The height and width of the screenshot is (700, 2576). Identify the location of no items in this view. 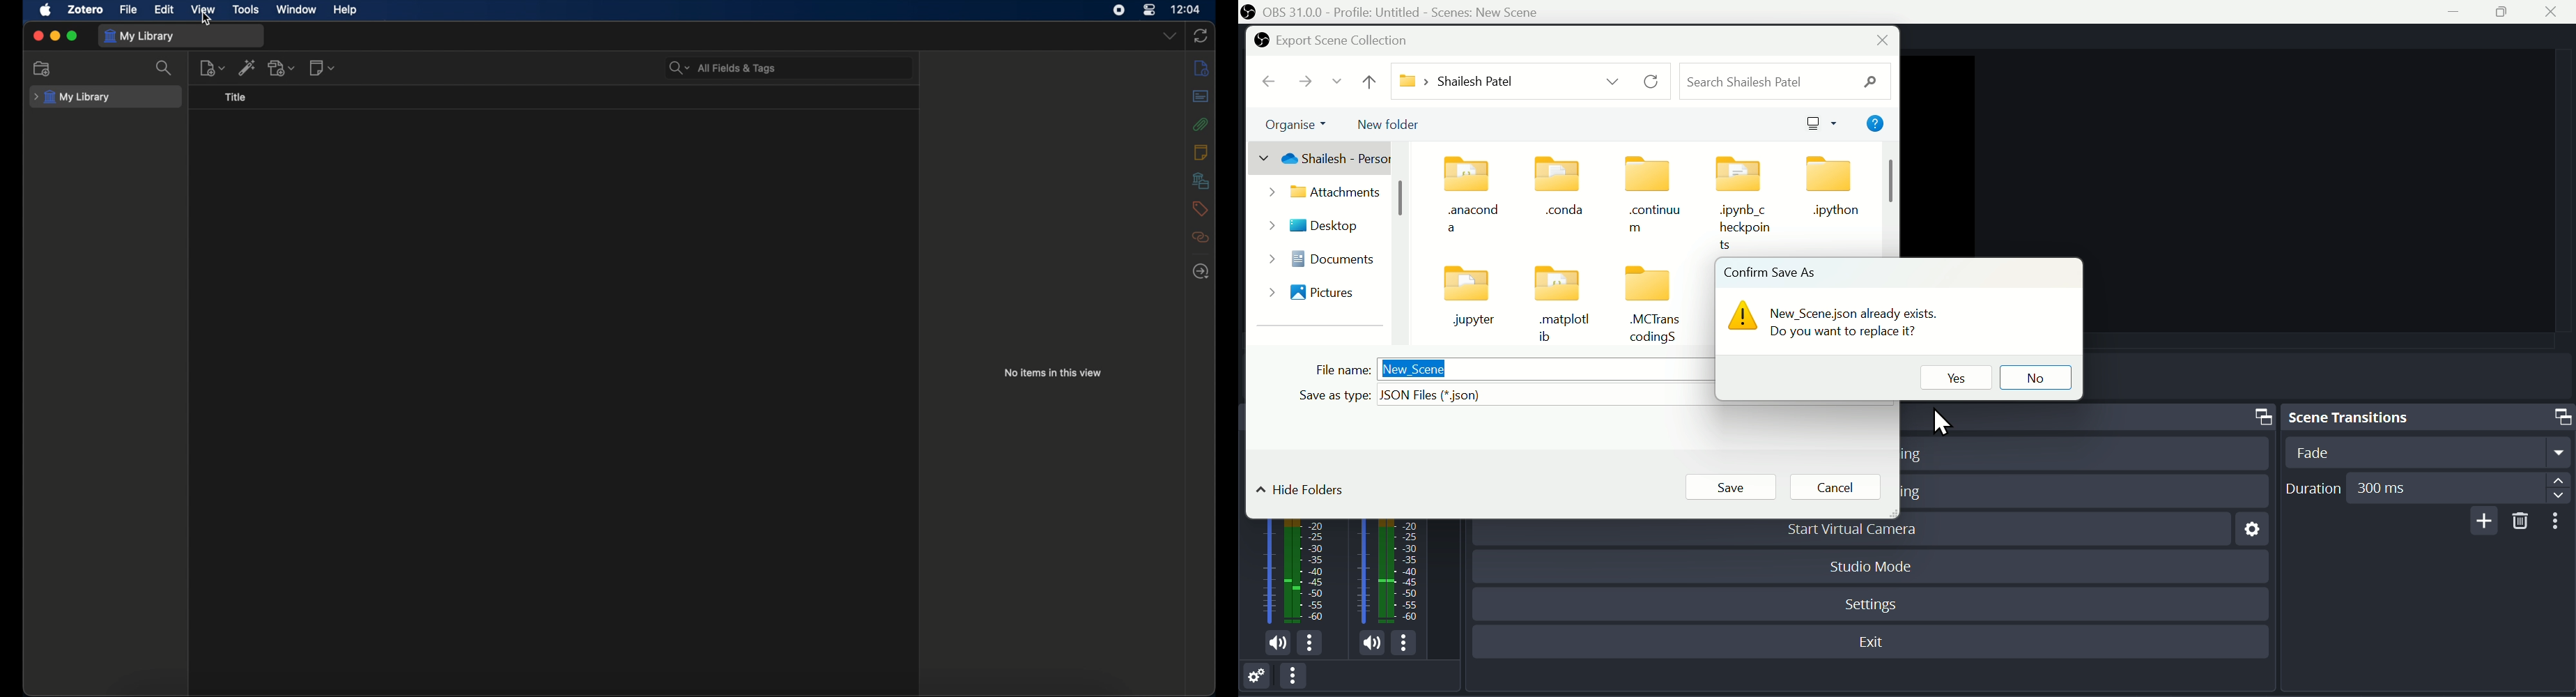
(1053, 372).